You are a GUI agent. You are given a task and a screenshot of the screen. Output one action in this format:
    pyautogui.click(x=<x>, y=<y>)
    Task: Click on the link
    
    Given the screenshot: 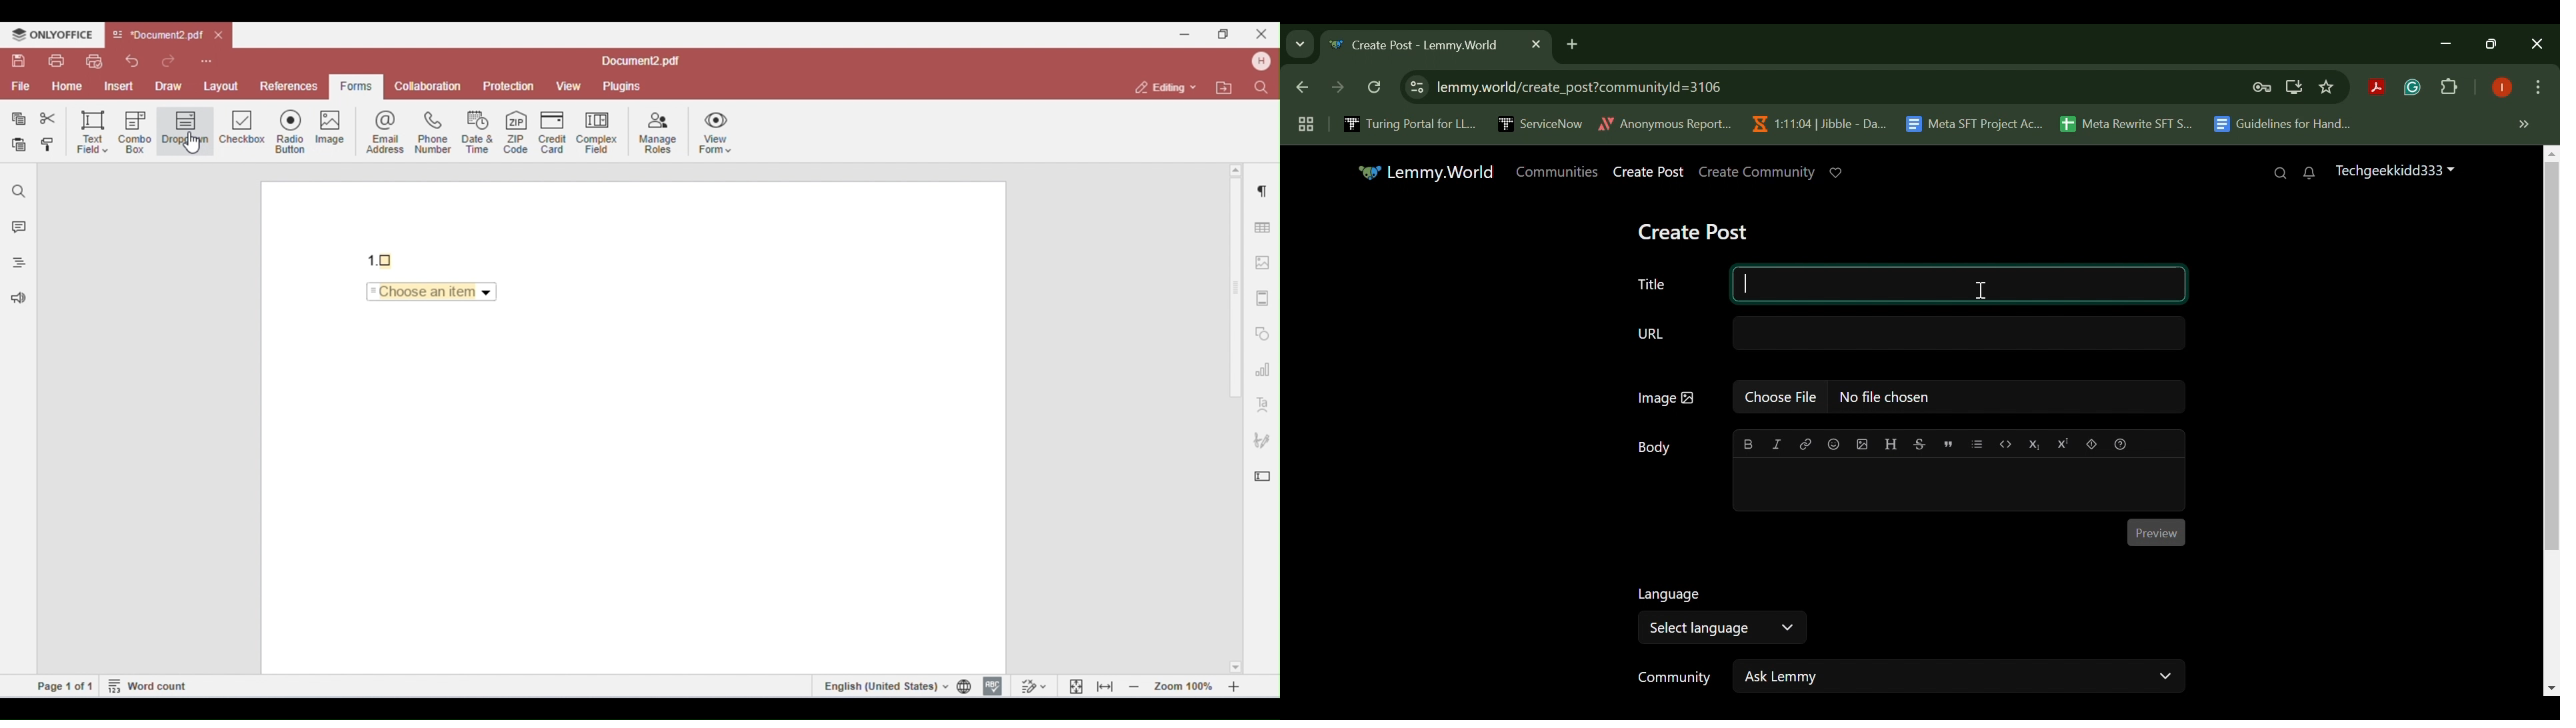 What is the action you would take?
    pyautogui.click(x=1806, y=444)
    